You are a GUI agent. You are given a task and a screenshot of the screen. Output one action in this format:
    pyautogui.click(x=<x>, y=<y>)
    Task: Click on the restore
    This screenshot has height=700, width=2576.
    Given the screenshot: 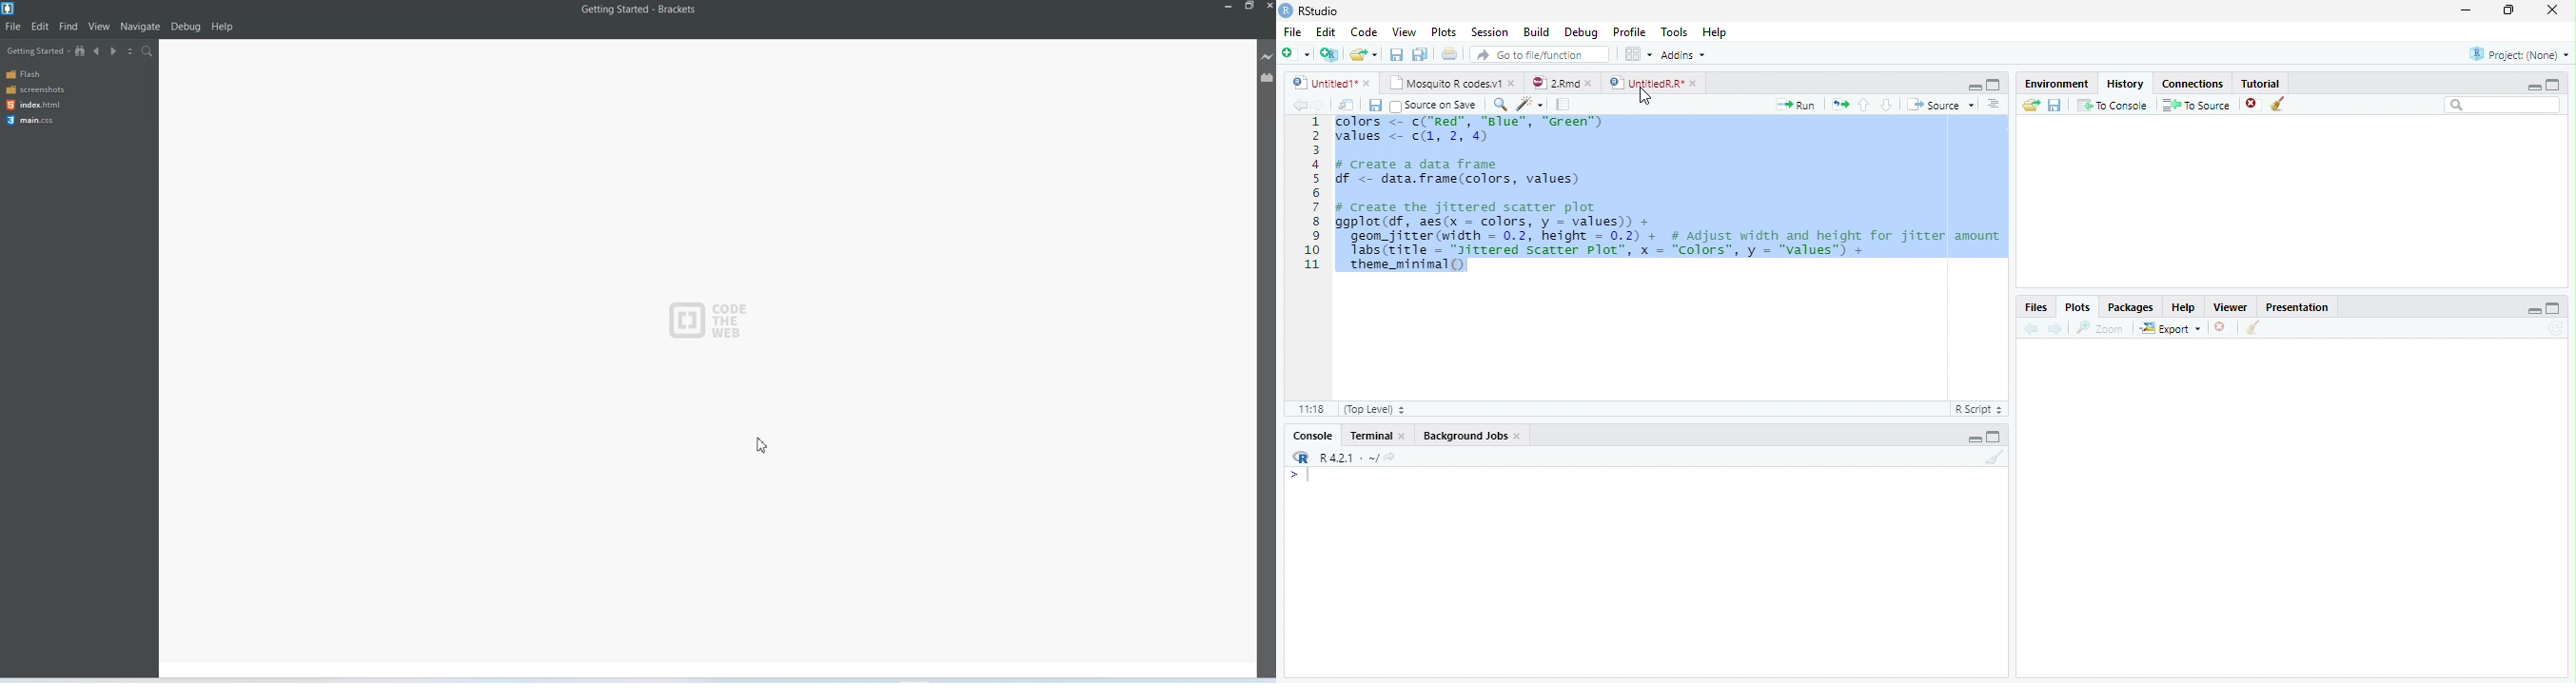 What is the action you would take?
    pyautogui.click(x=2508, y=10)
    